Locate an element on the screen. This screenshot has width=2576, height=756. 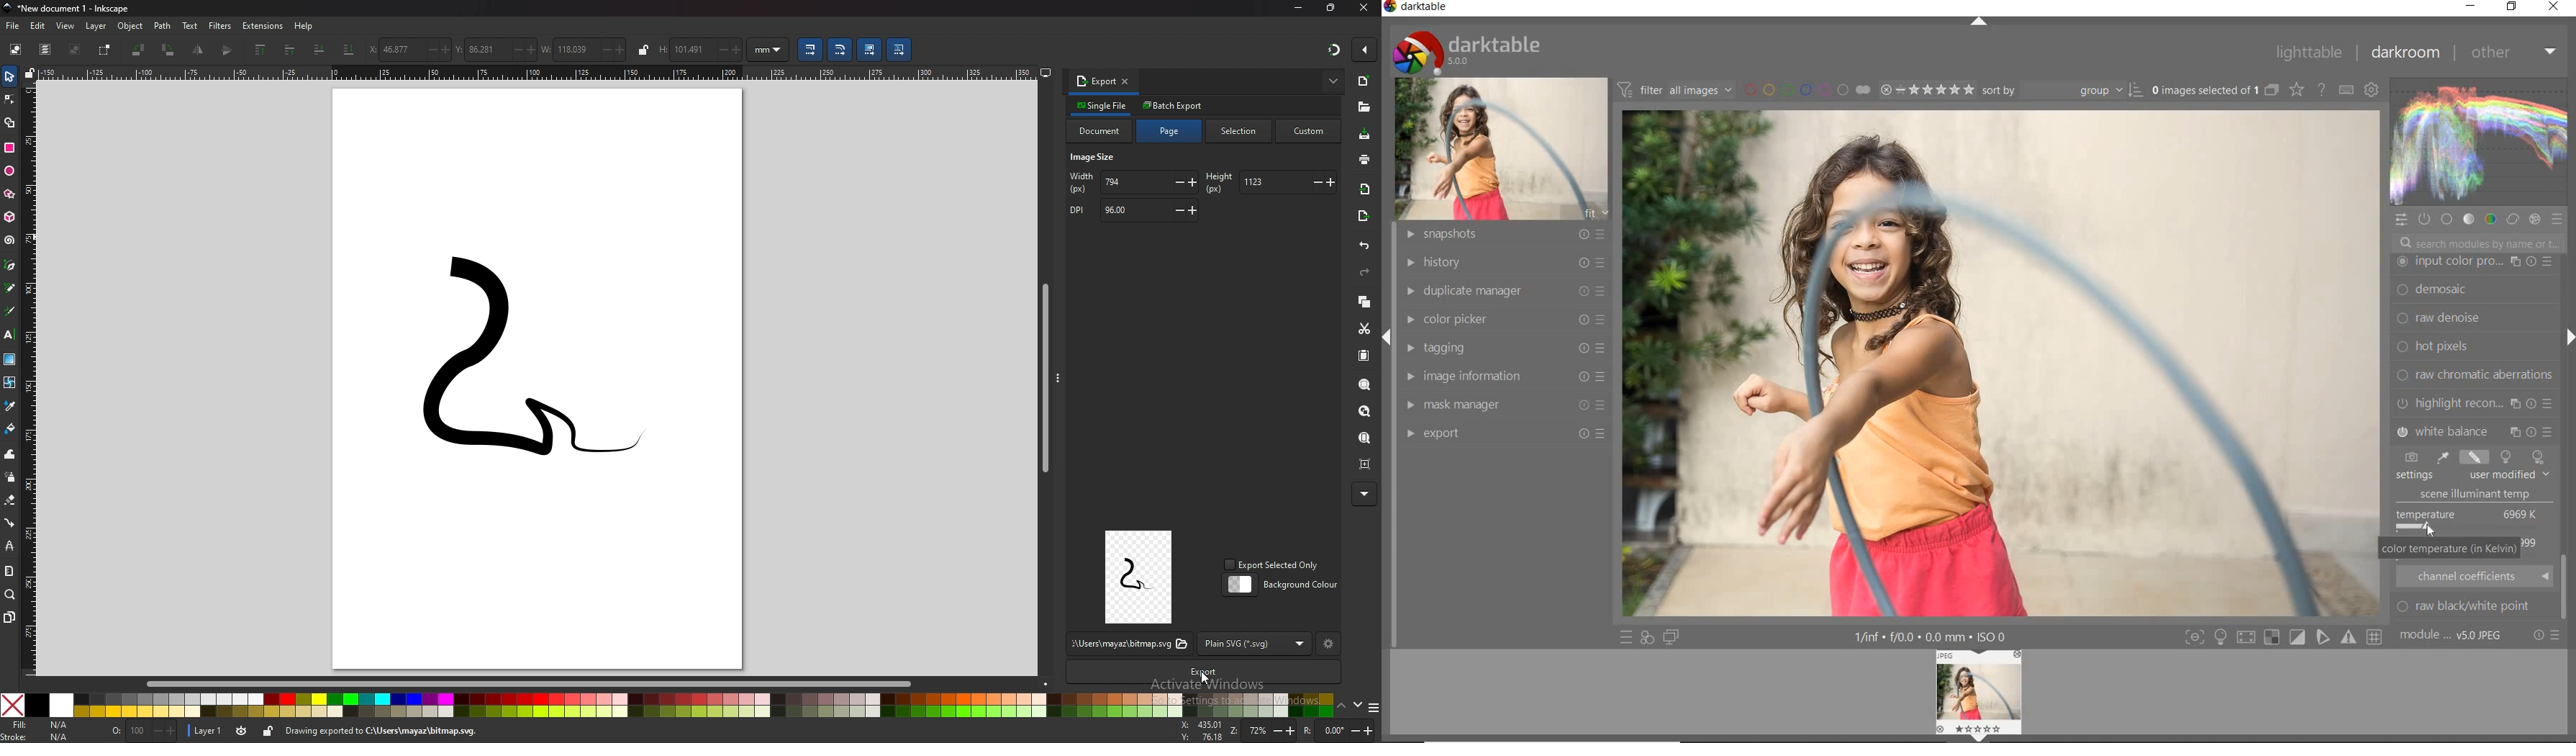
node is located at coordinates (9, 99).